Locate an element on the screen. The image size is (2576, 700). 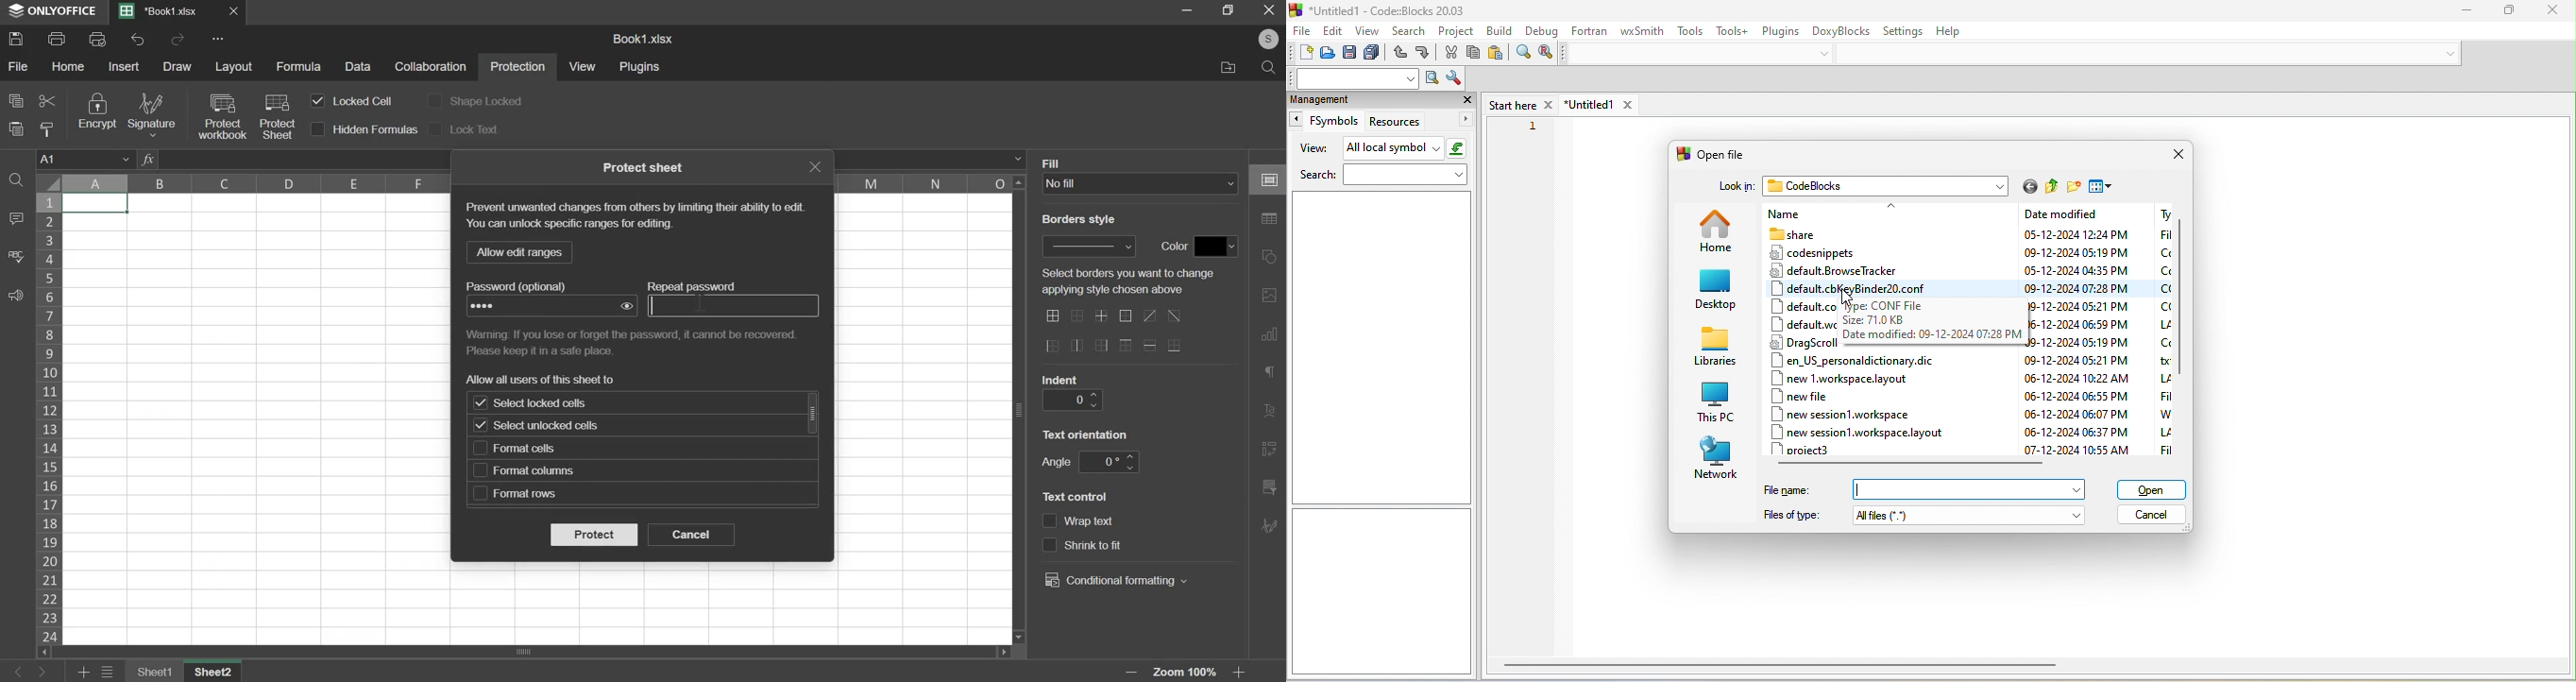
copy style is located at coordinates (49, 129).